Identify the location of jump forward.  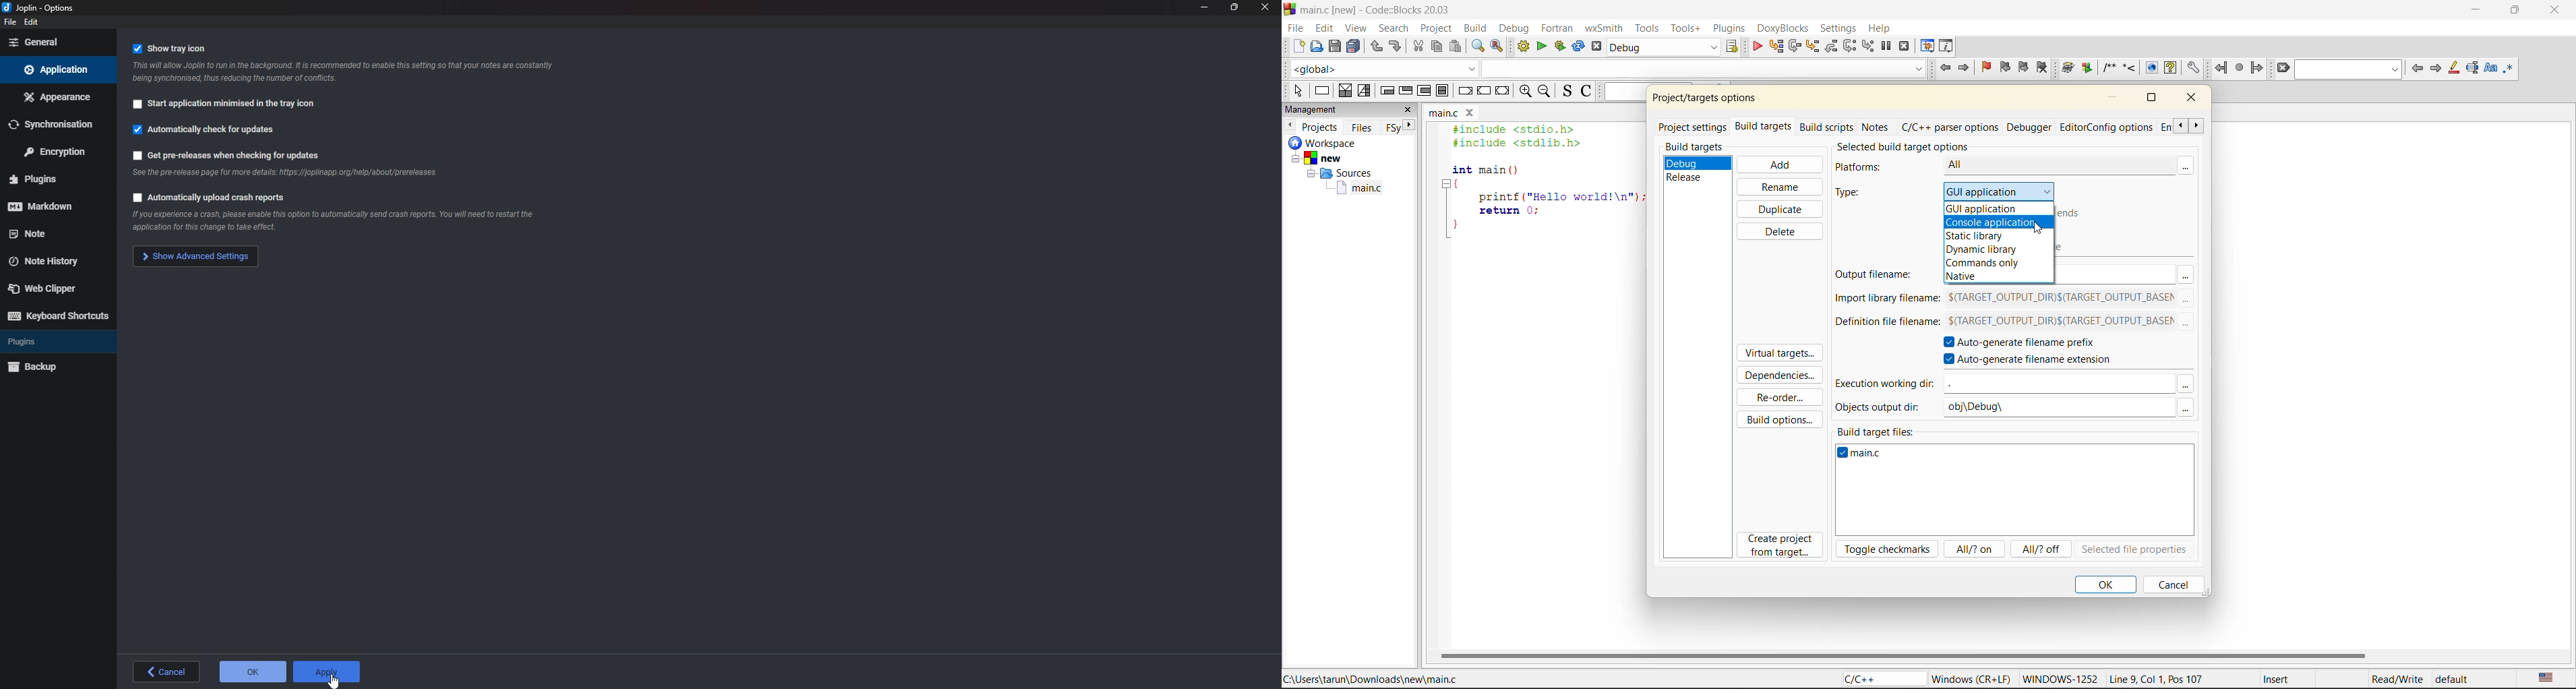
(1966, 68).